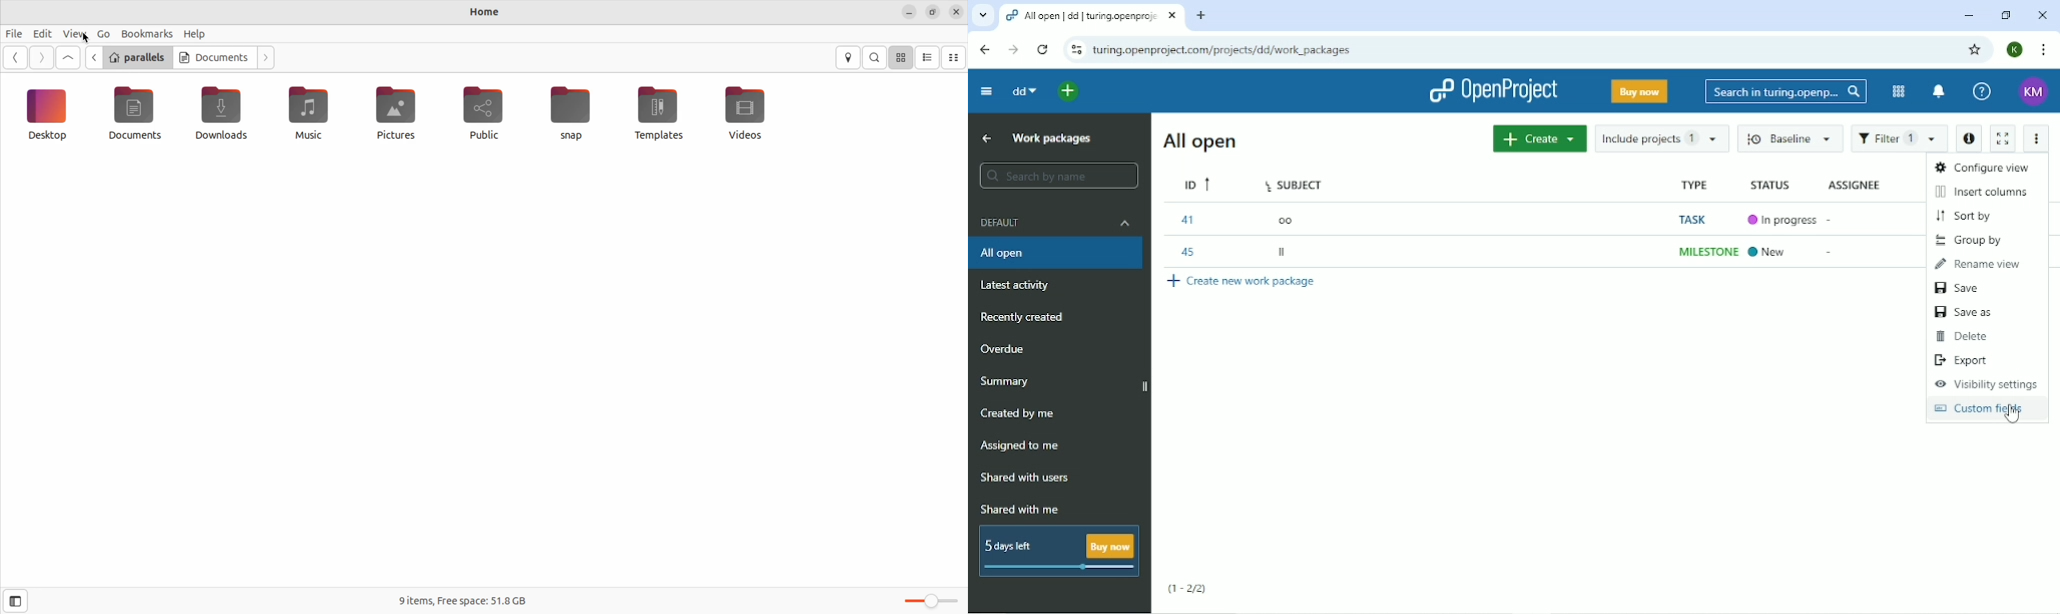  Describe the element at coordinates (1899, 139) in the screenshot. I see `Filter` at that location.